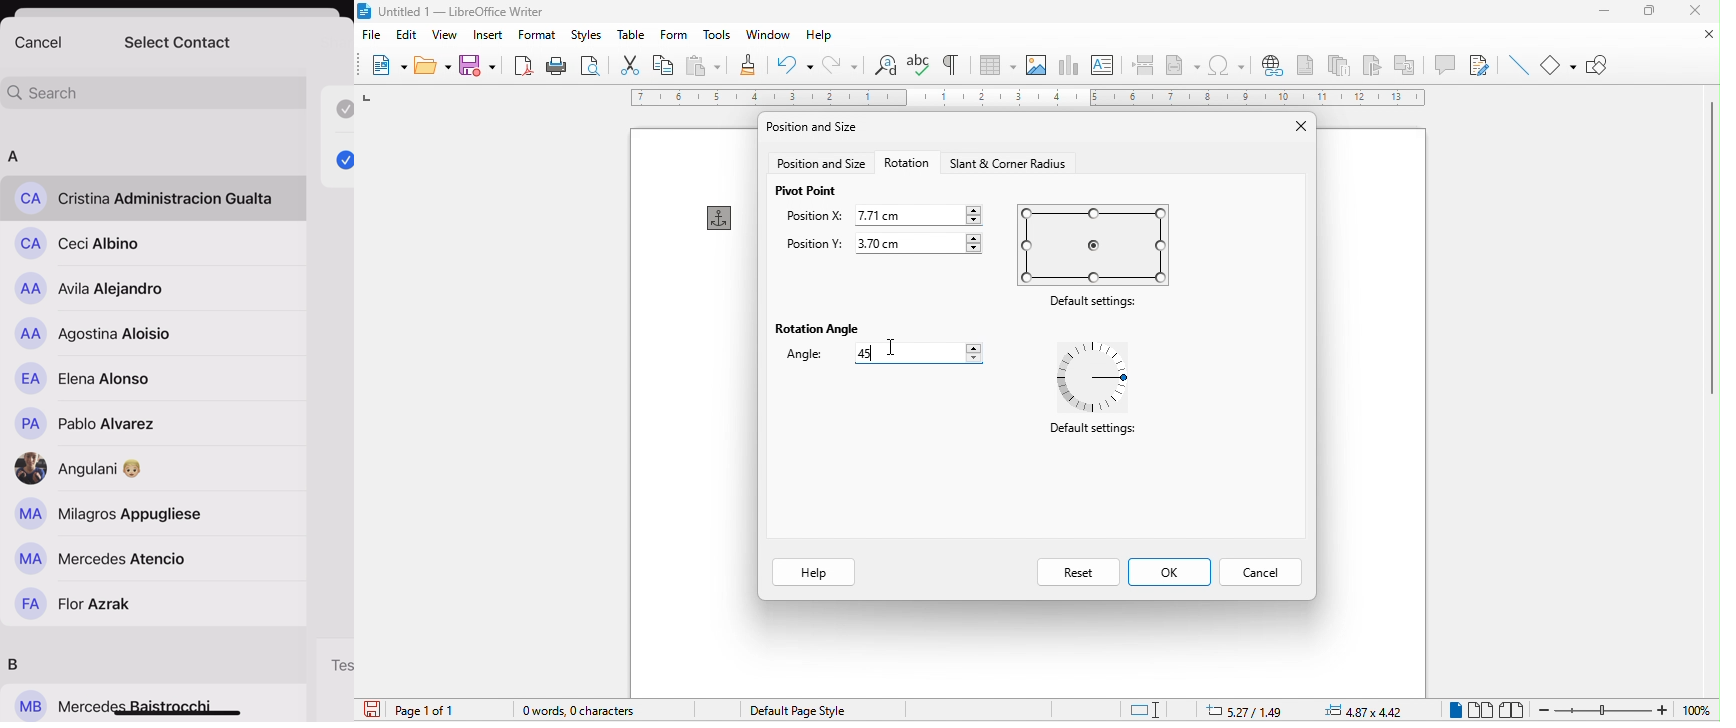 Image resolution: width=1736 pixels, height=728 pixels. Describe the element at coordinates (487, 36) in the screenshot. I see `insert` at that location.